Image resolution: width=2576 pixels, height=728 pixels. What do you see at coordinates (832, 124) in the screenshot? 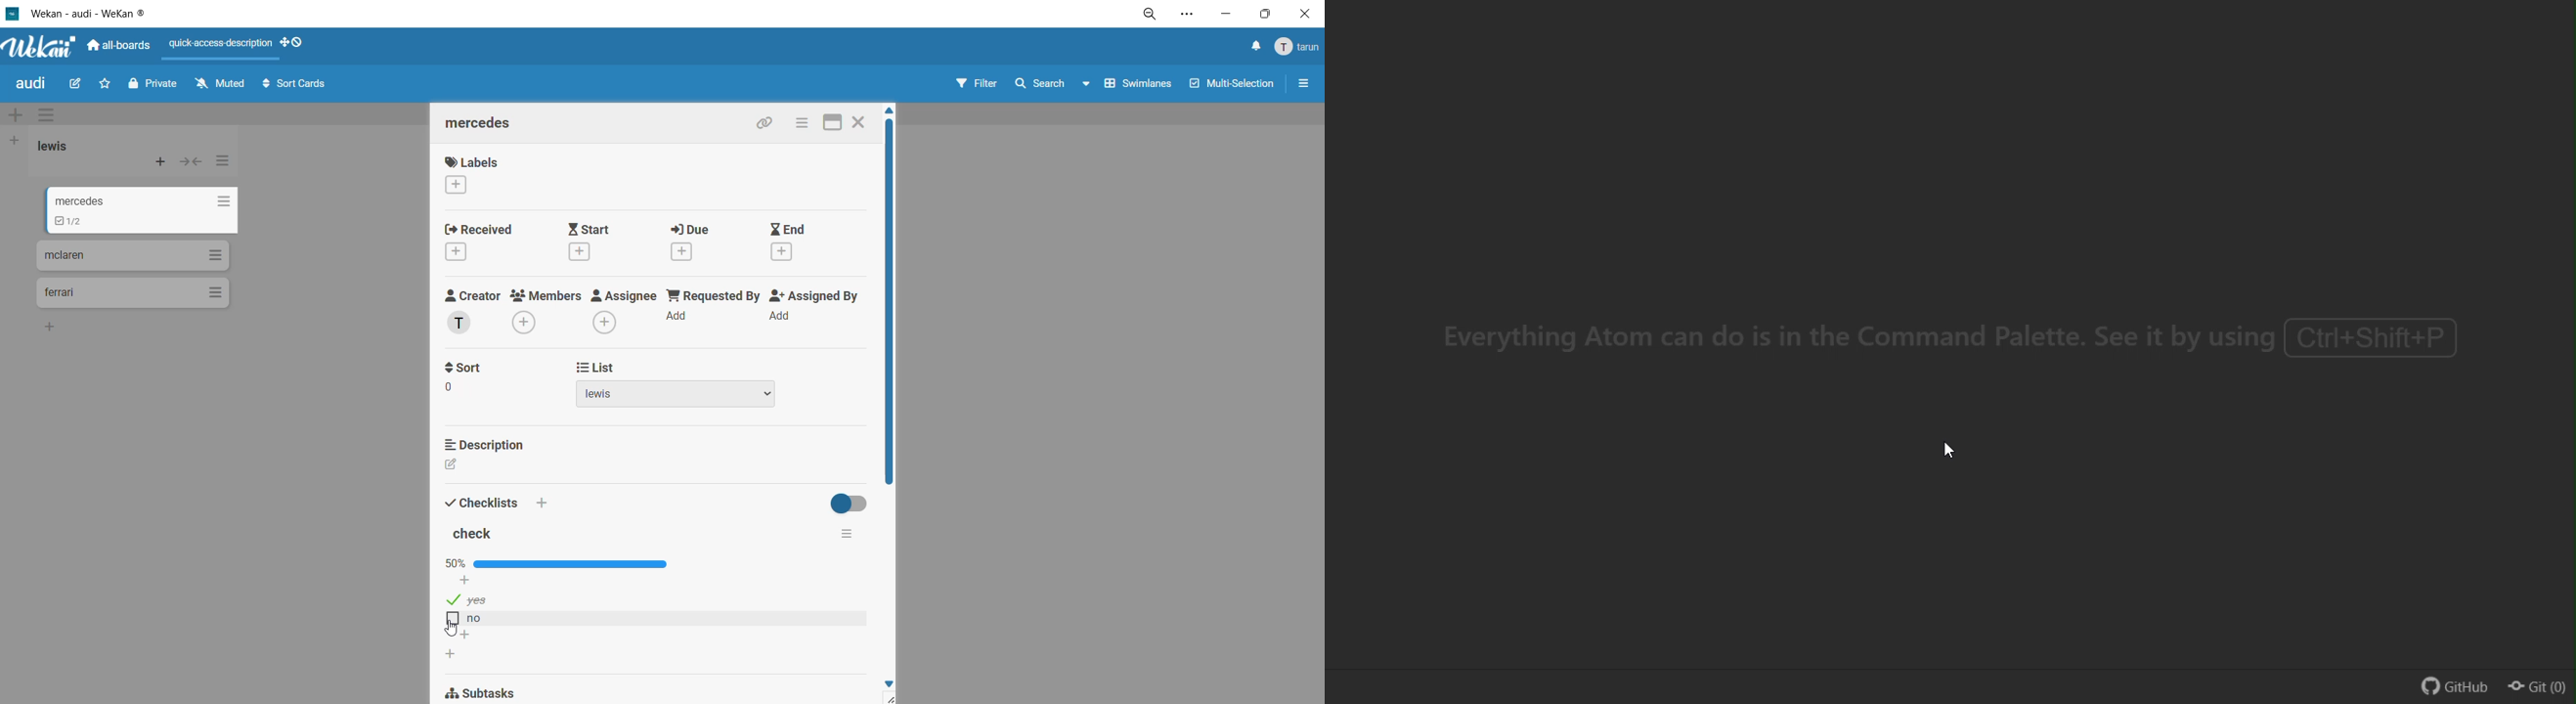
I see `maximize` at bounding box center [832, 124].